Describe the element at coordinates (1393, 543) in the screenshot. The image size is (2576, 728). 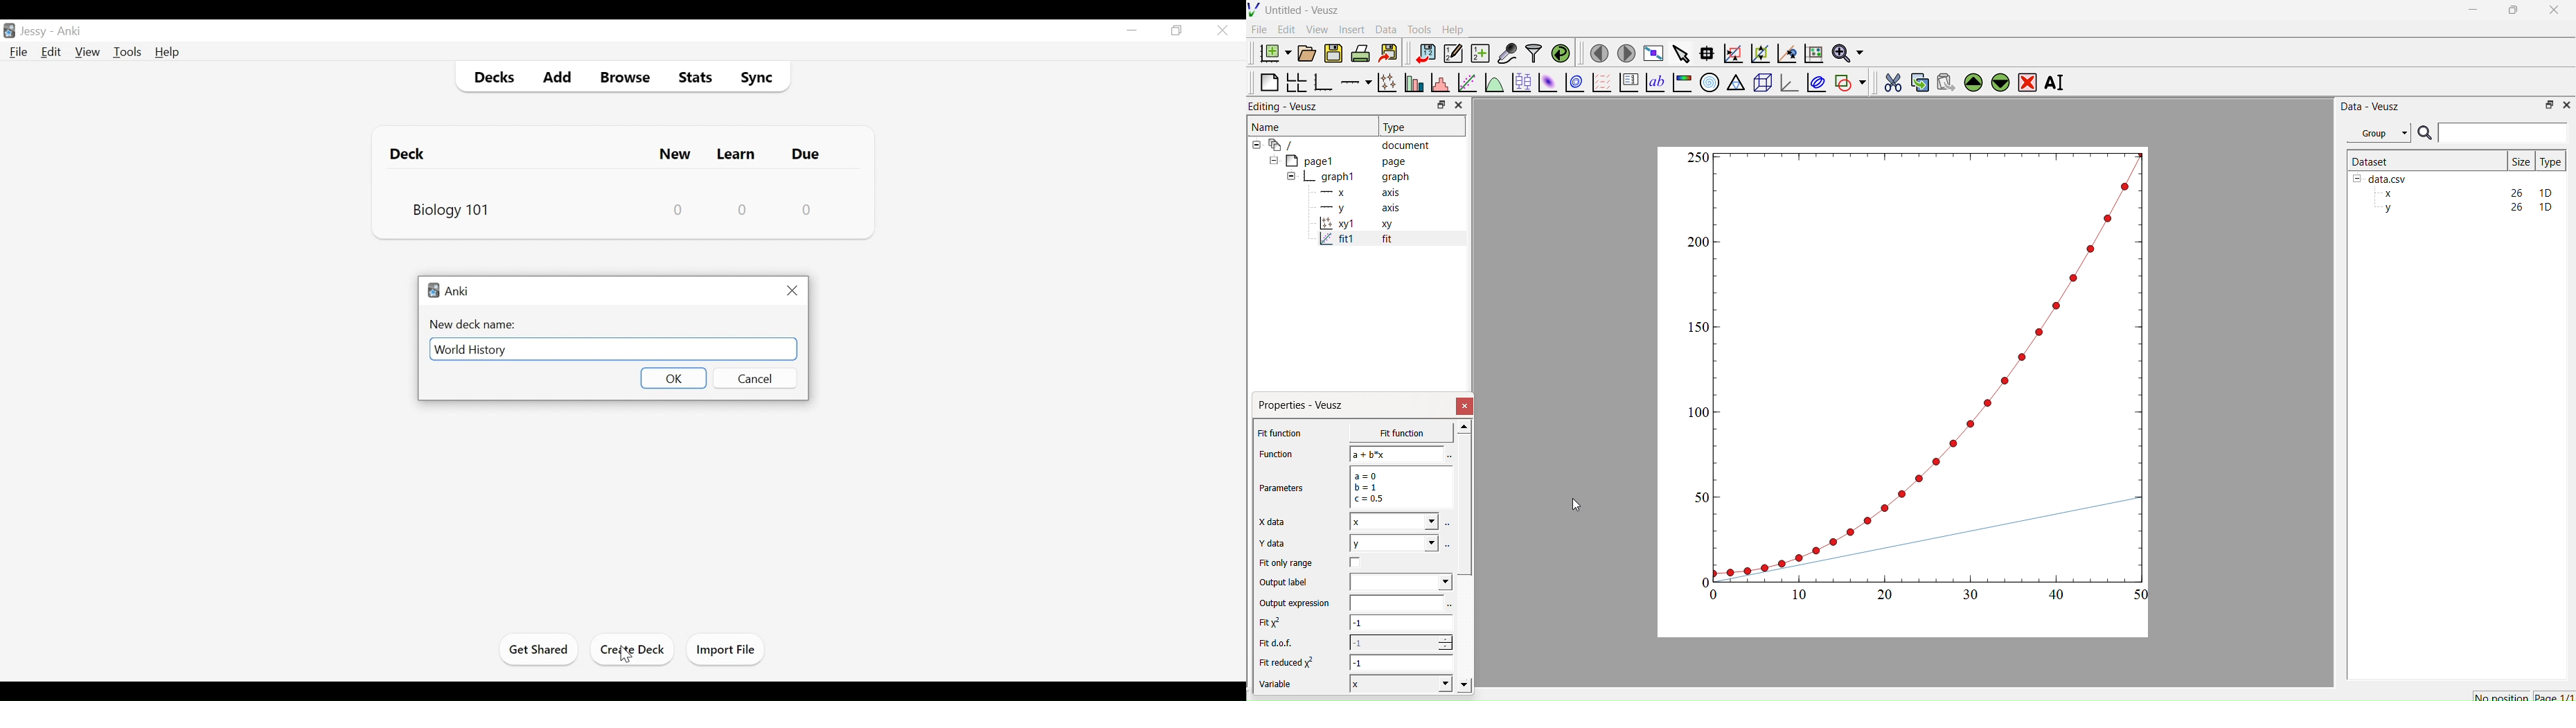
I see `y` at that location.